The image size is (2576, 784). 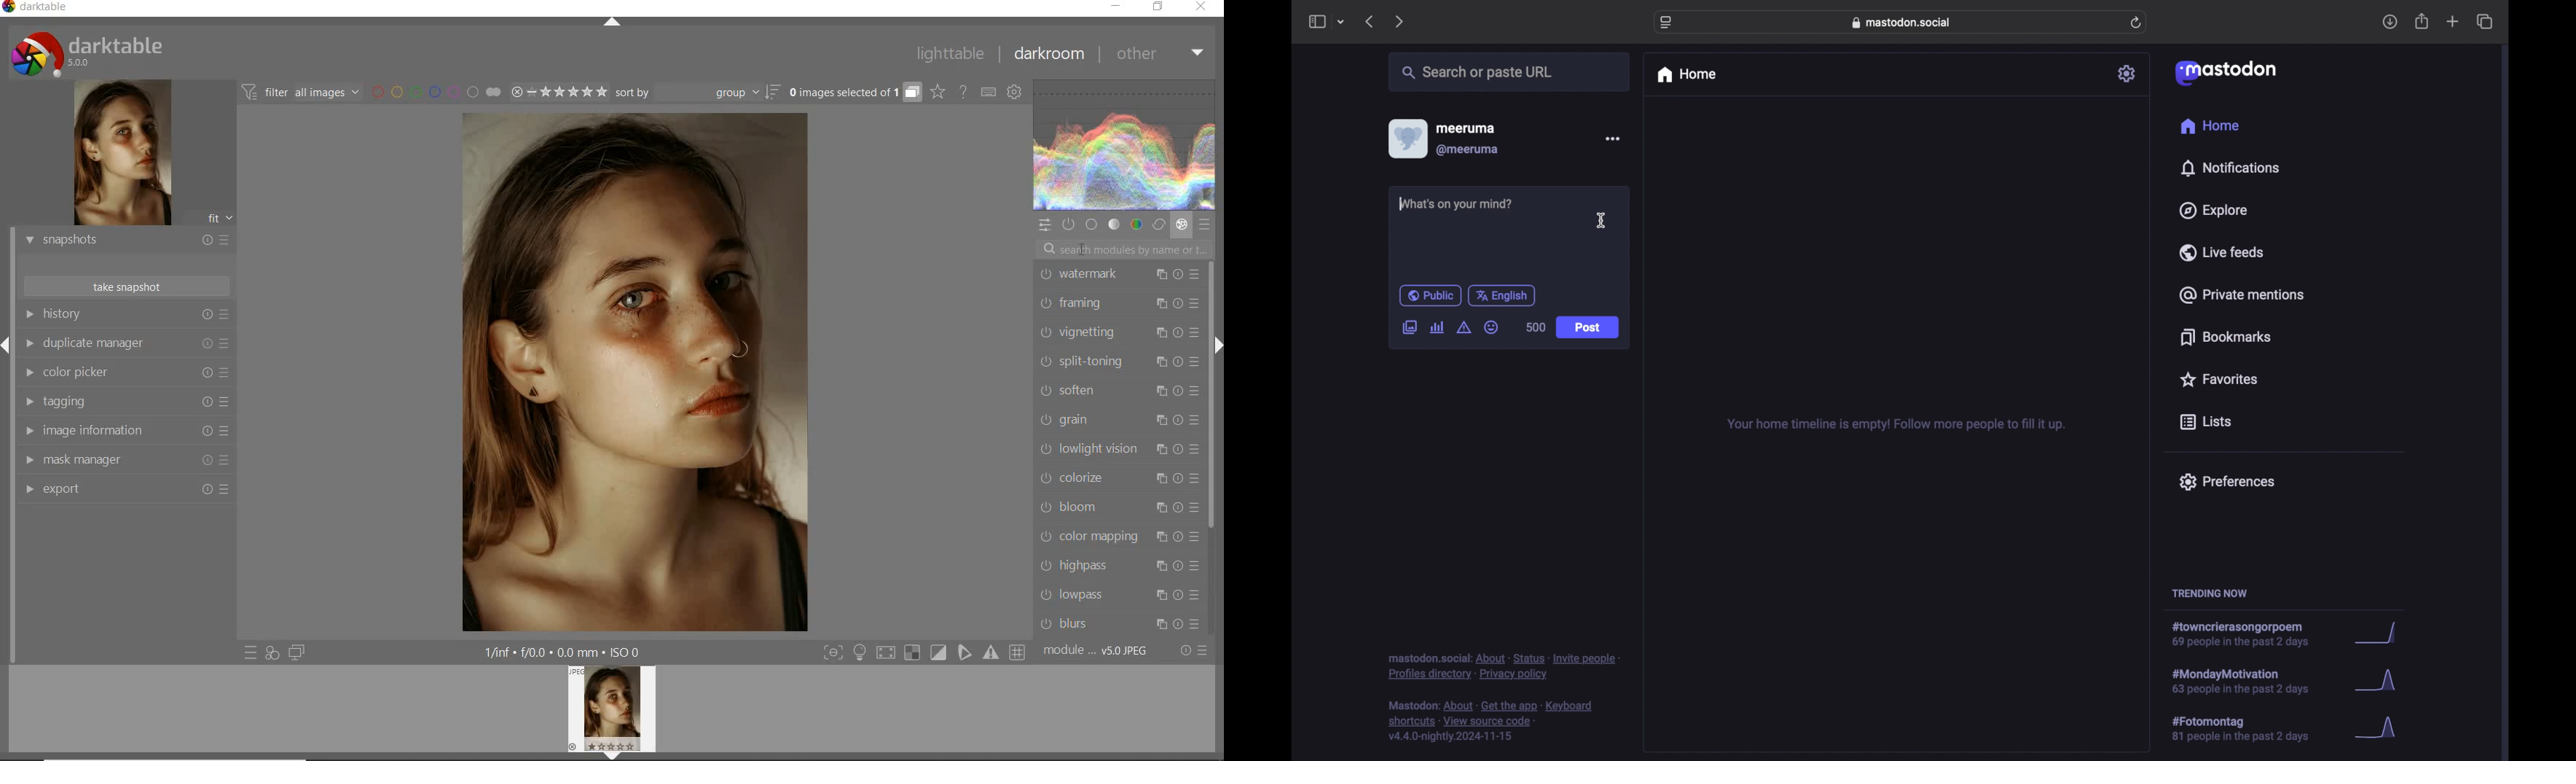 What do you see at coordinates (1158, 7) in the screenshot?
I see `restore` at bounding box center [1158, 7].